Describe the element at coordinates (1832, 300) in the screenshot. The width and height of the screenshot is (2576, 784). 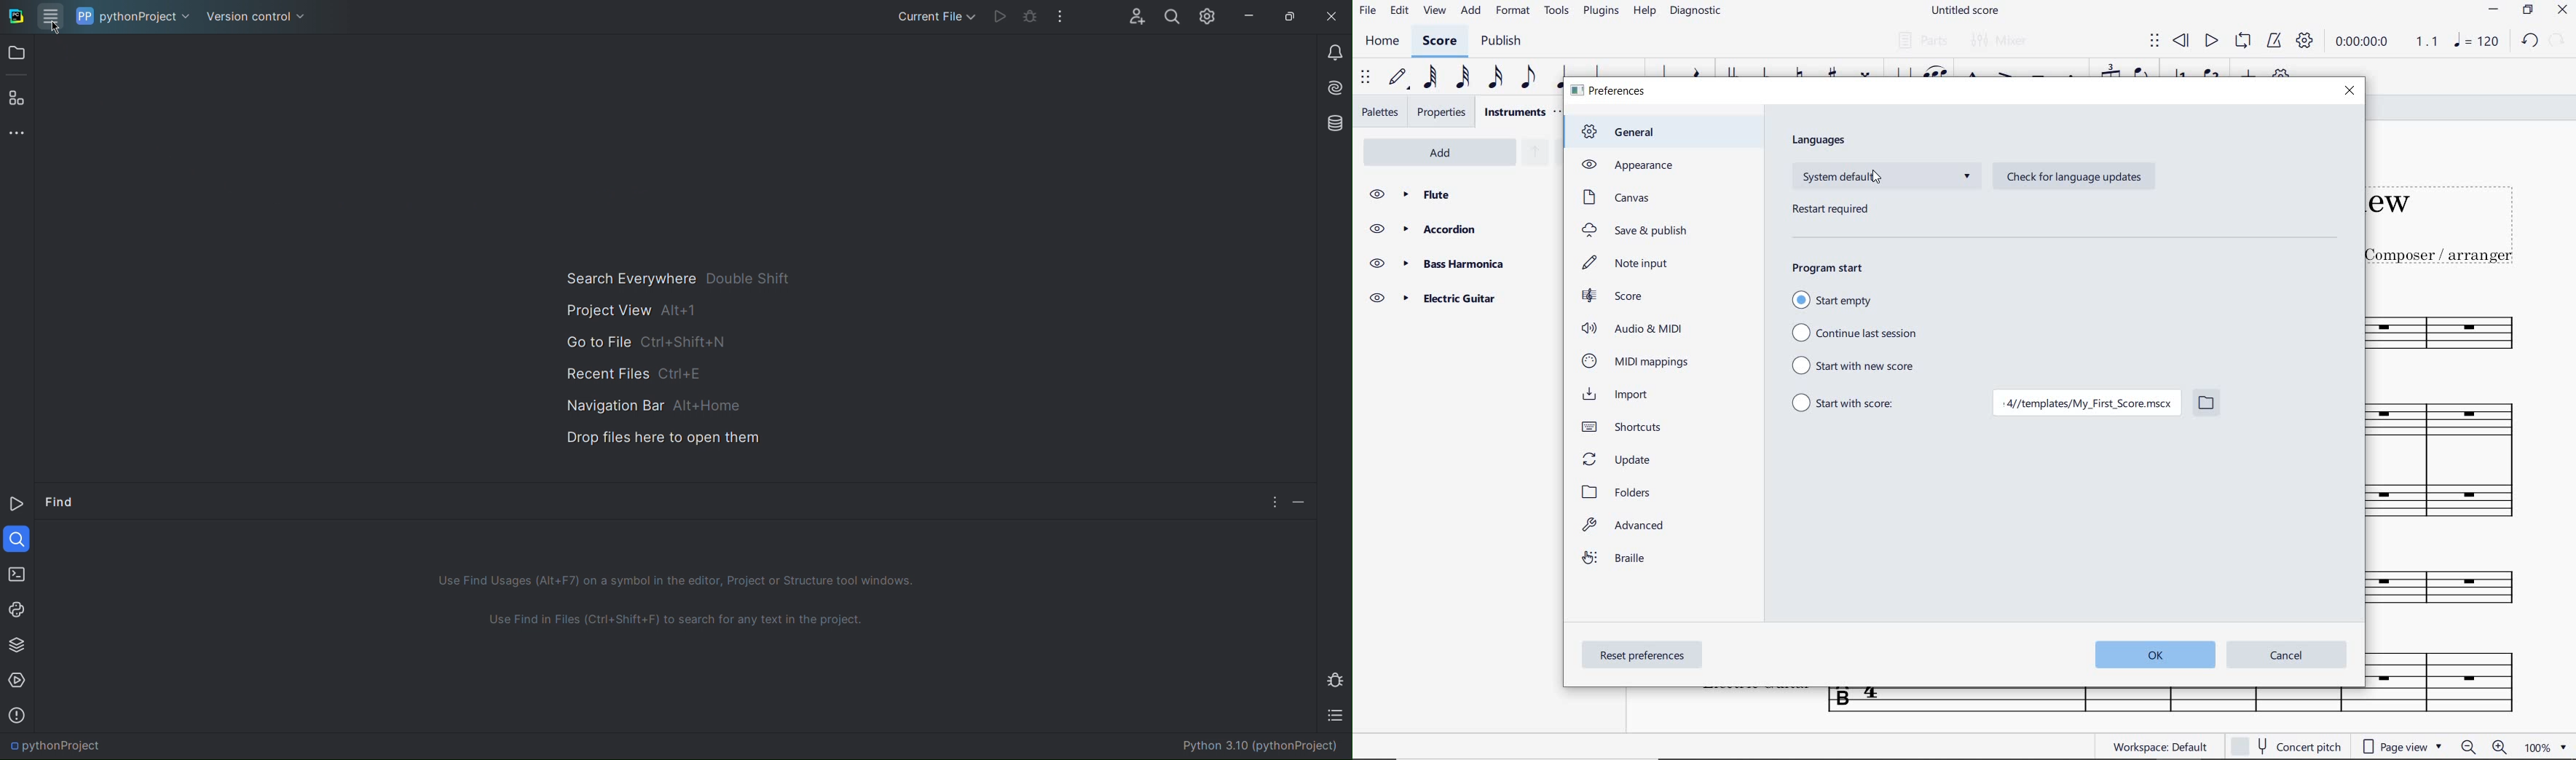
I see `start empty` at that location.